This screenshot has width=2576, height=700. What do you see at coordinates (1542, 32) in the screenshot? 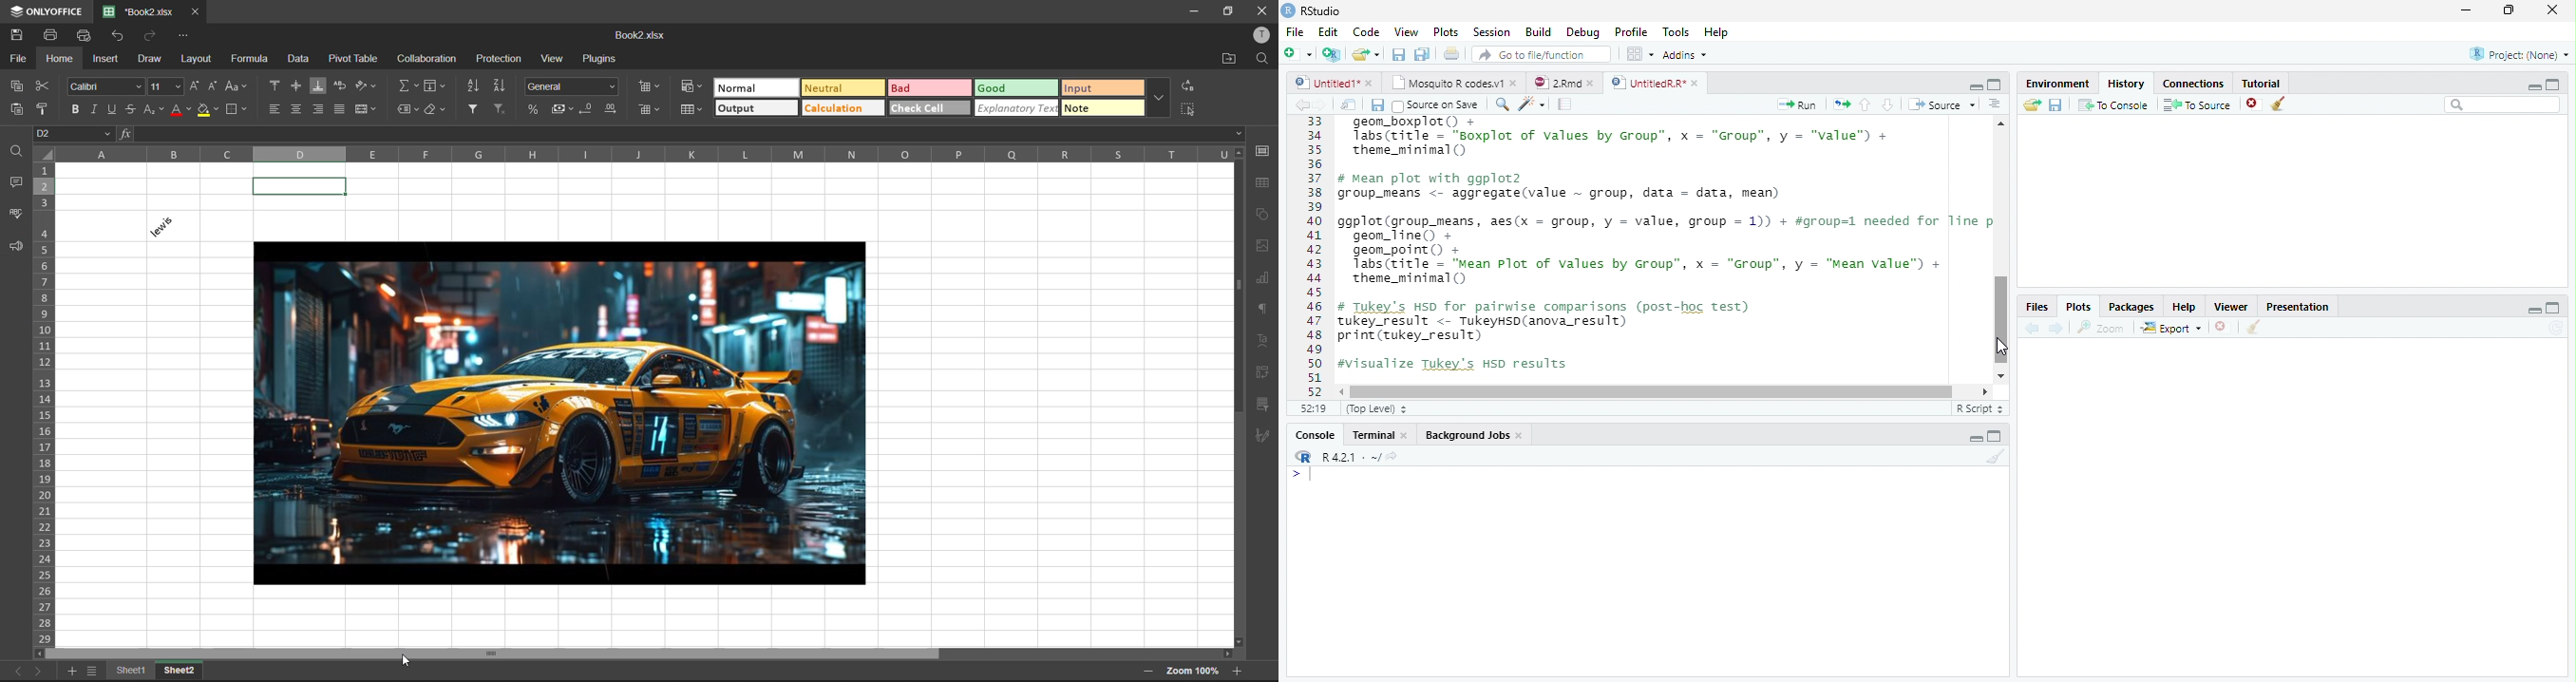
I see `Build` at bounding box center [1542, 32].